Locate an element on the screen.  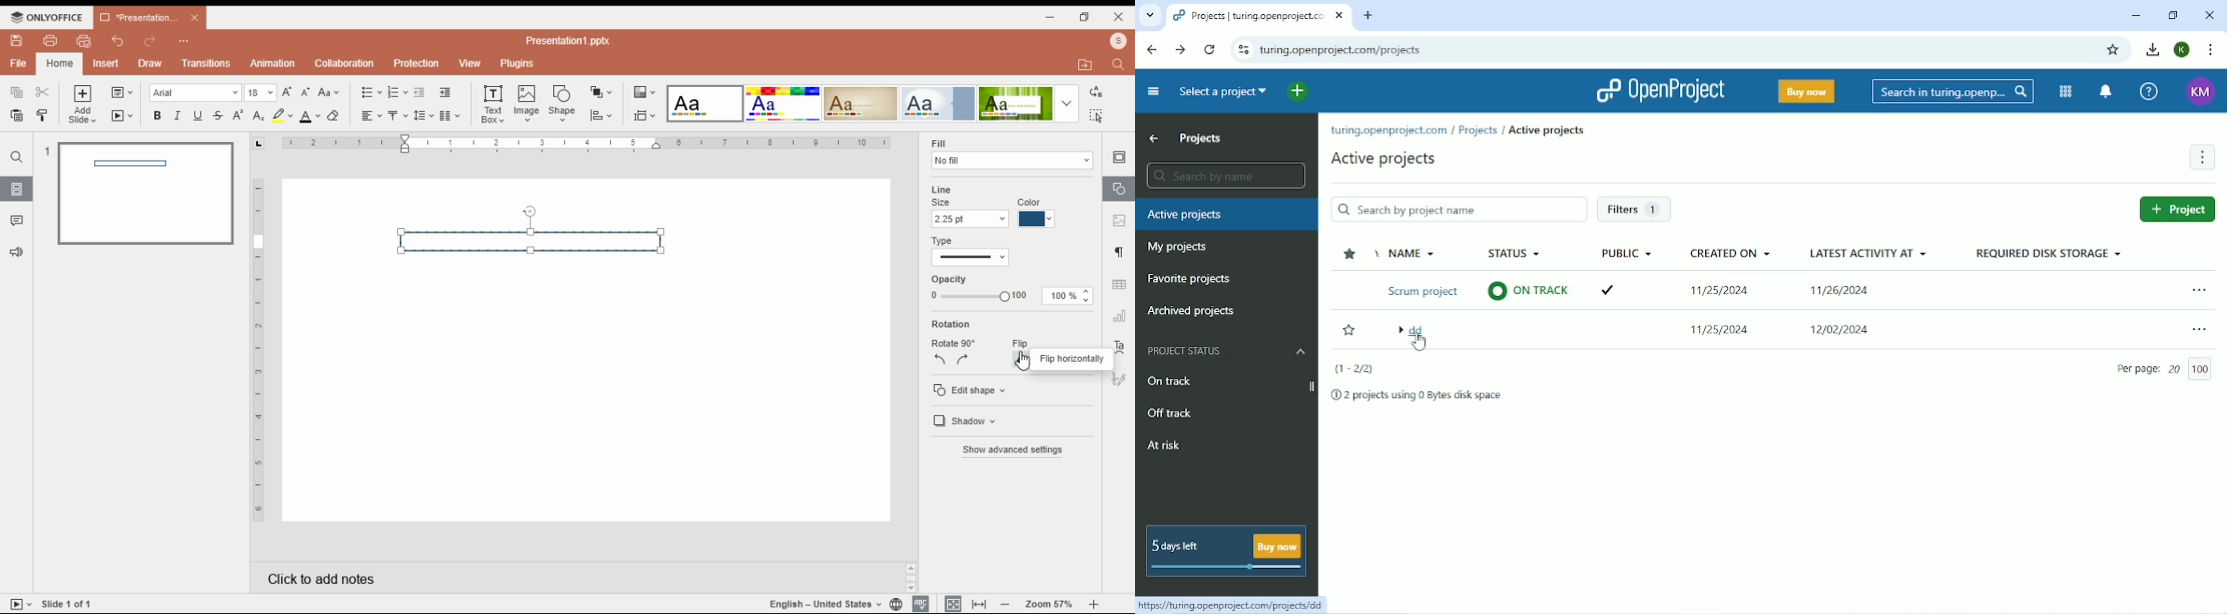
bullets is located at coordinates (371, 91).